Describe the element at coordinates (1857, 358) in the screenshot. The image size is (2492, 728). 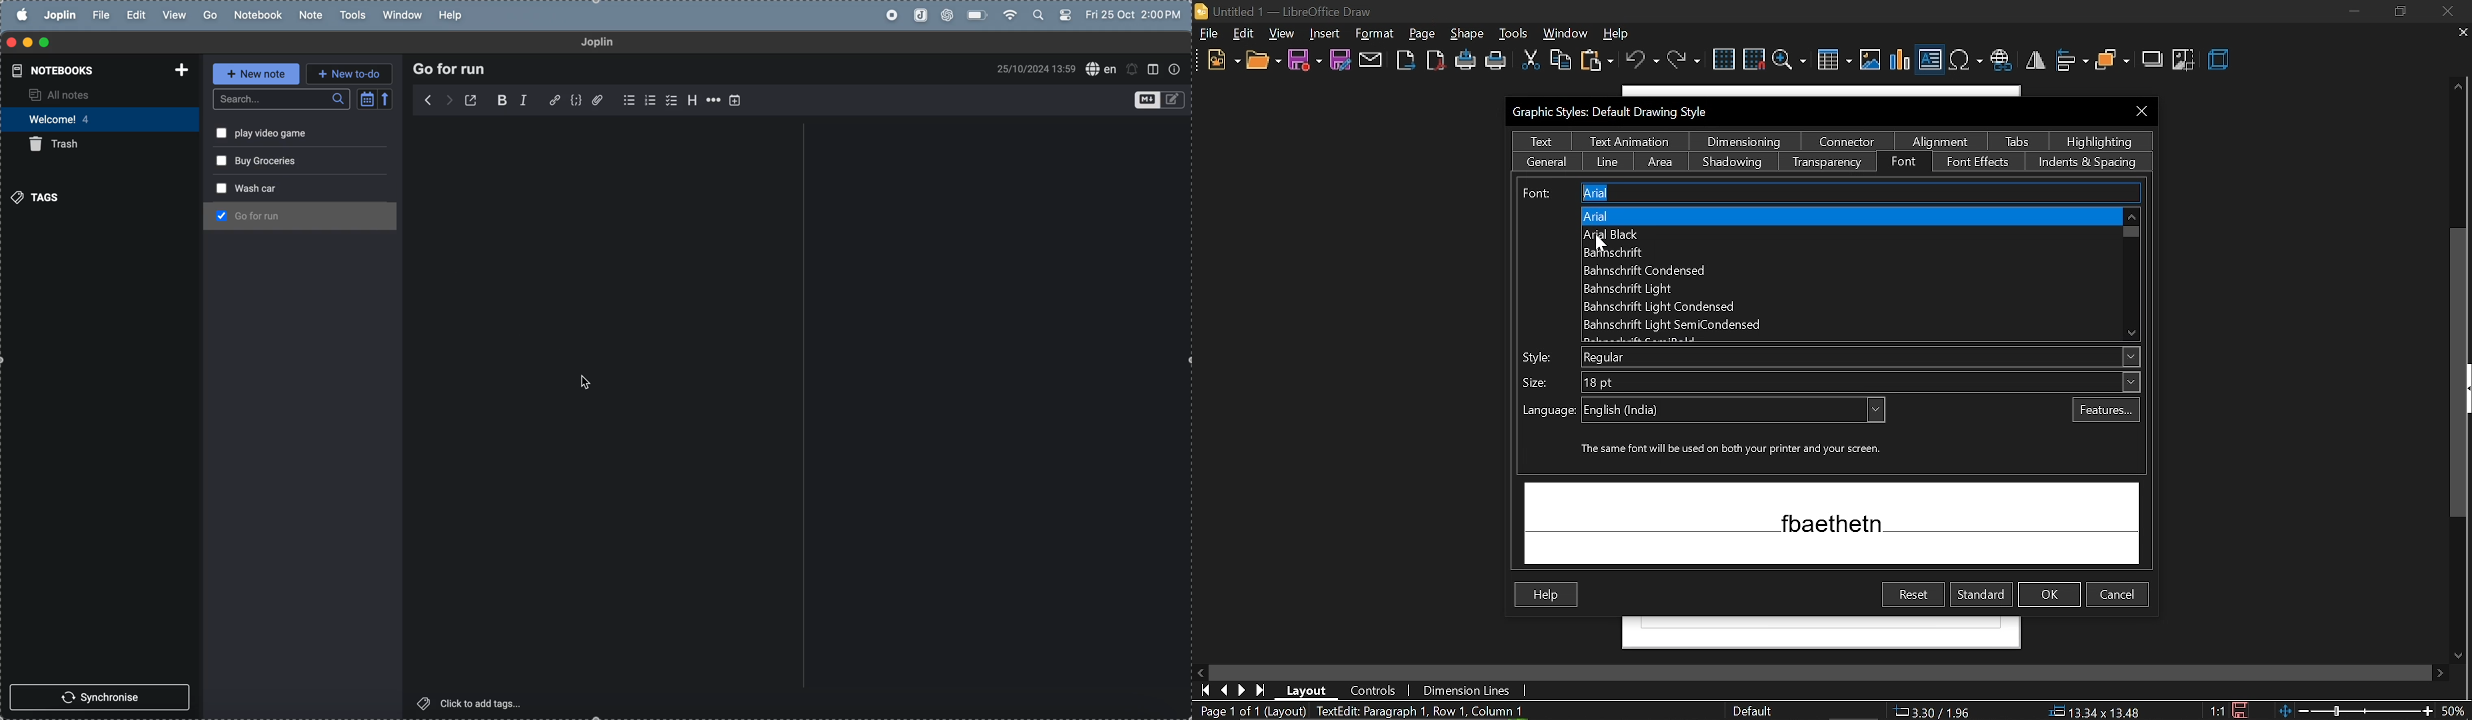
I see `Regular` at that location.